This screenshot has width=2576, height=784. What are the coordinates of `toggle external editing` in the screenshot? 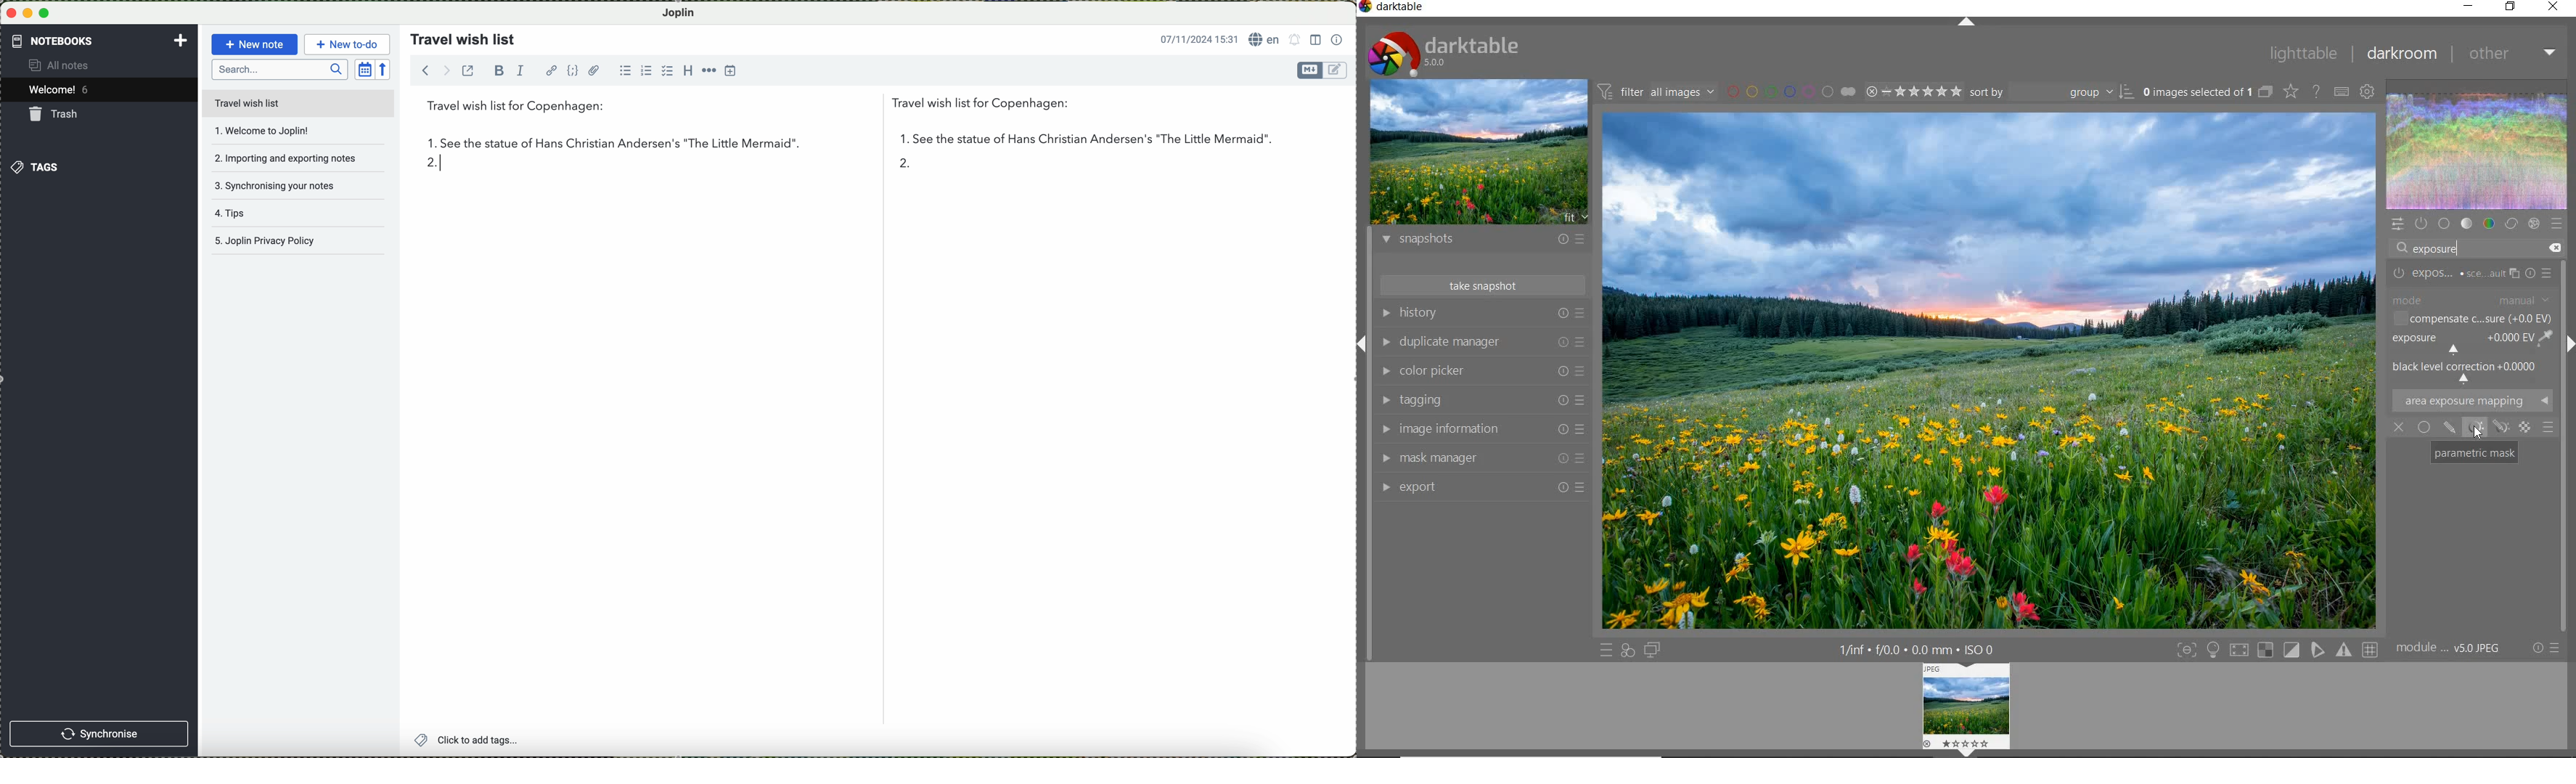 It's located at (471, 74).